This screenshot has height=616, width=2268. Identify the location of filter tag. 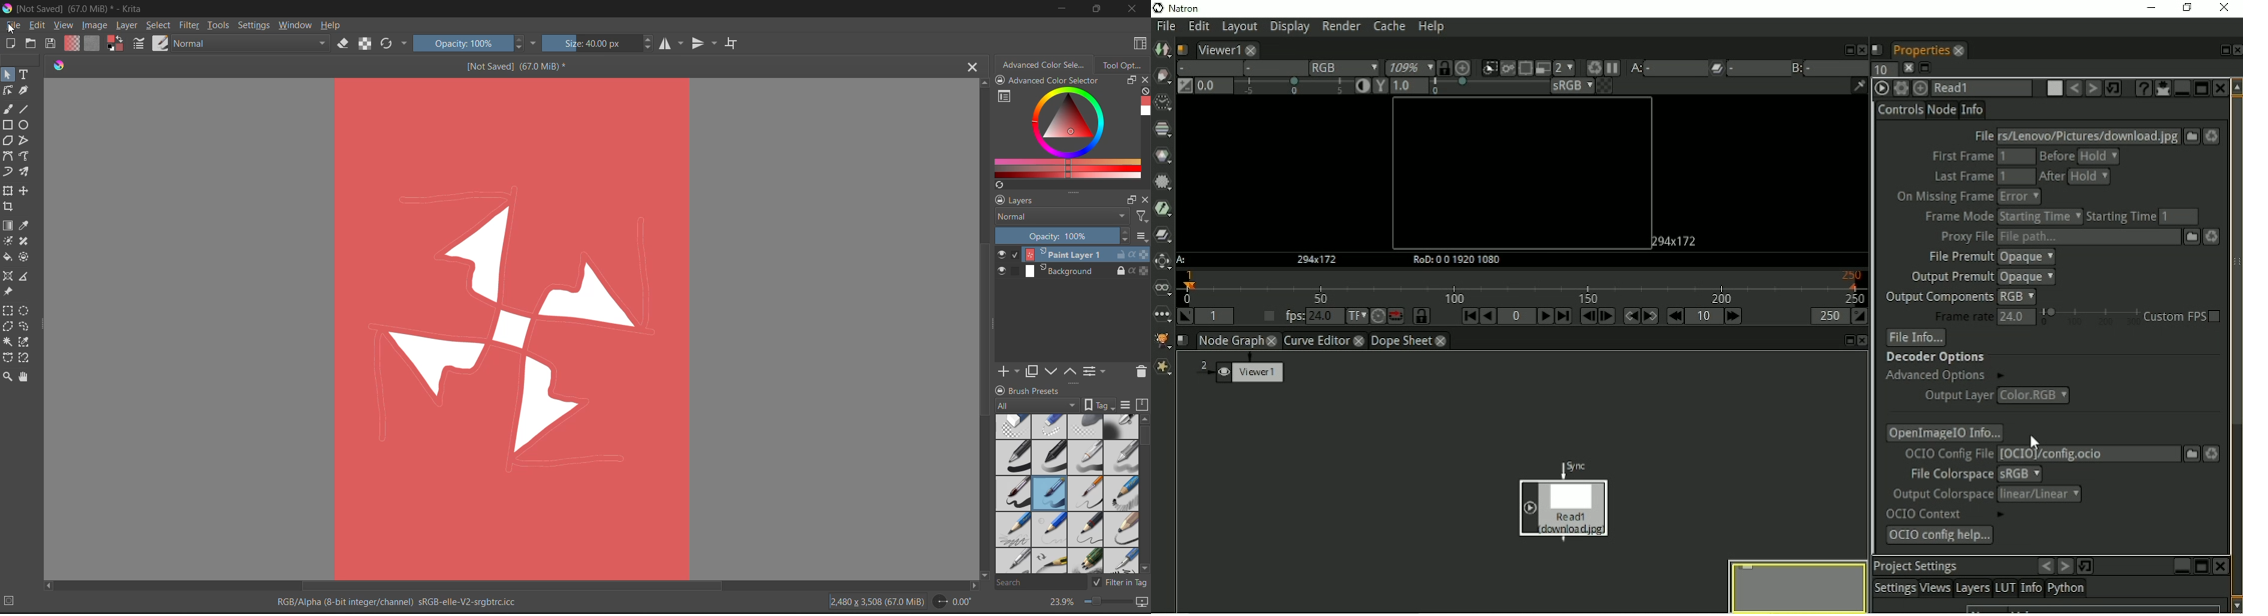
(1120, 583).